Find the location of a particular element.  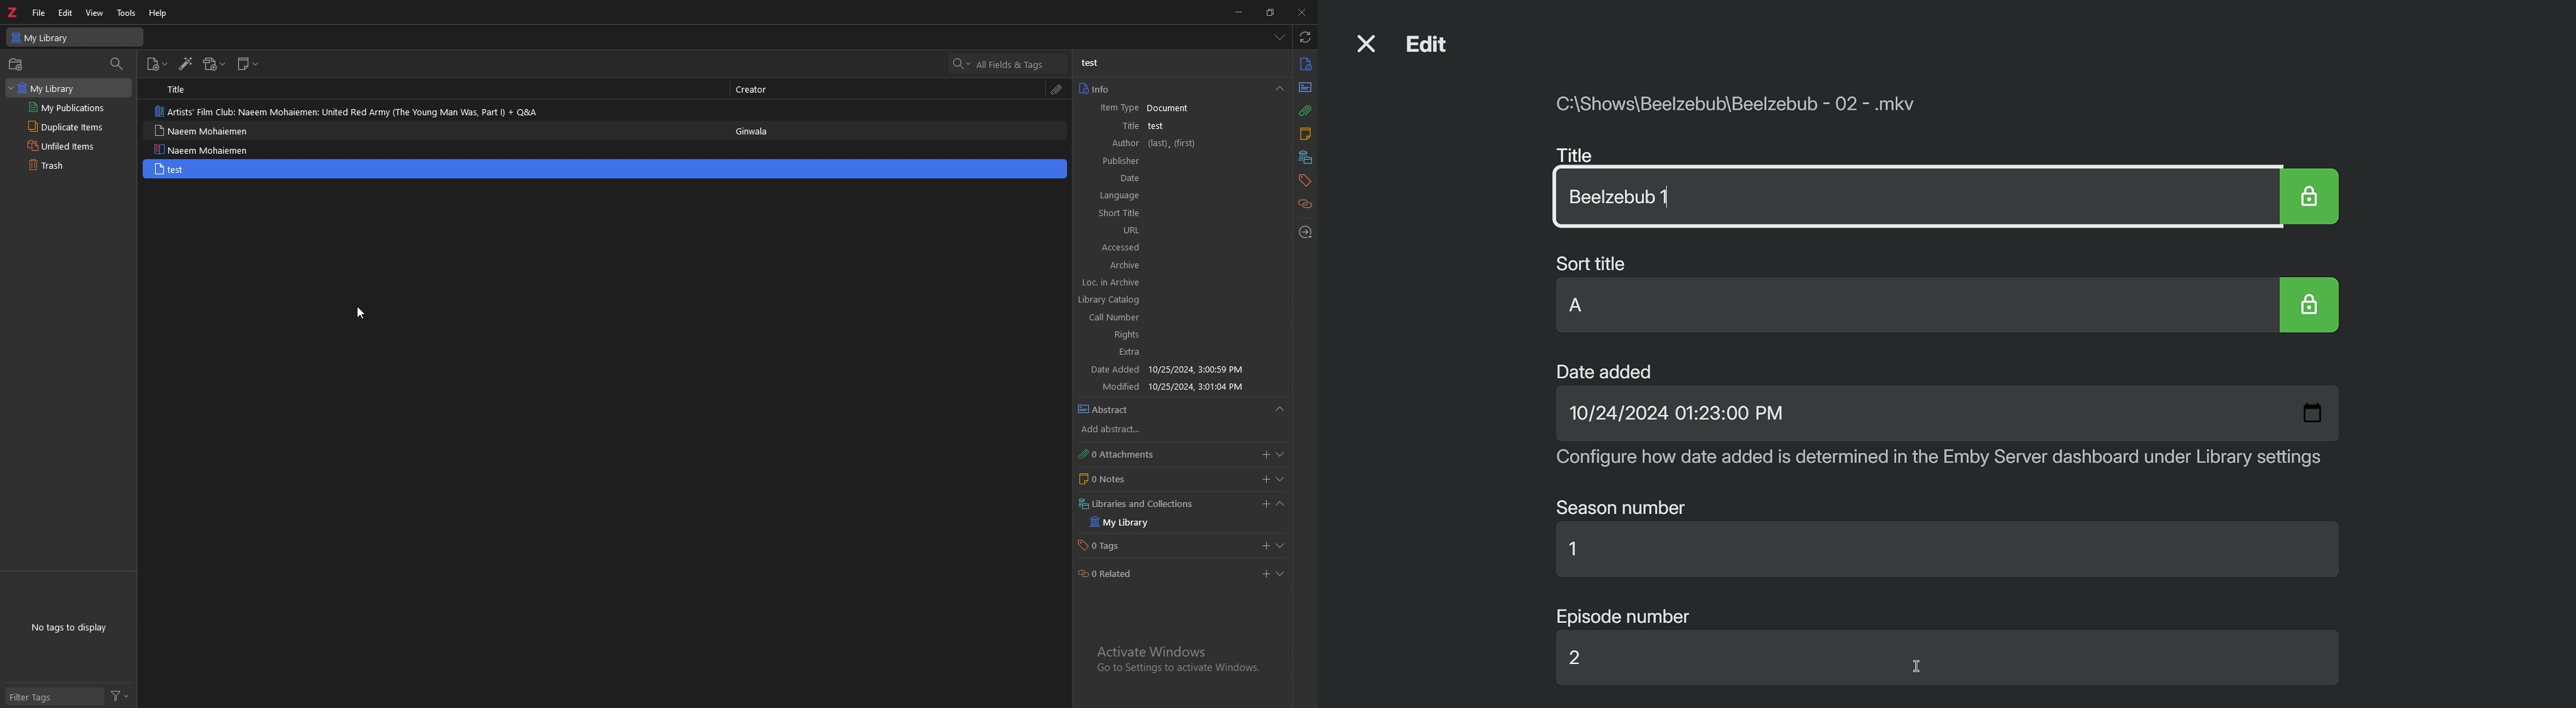

tags is located at coordinates (1304, 180).